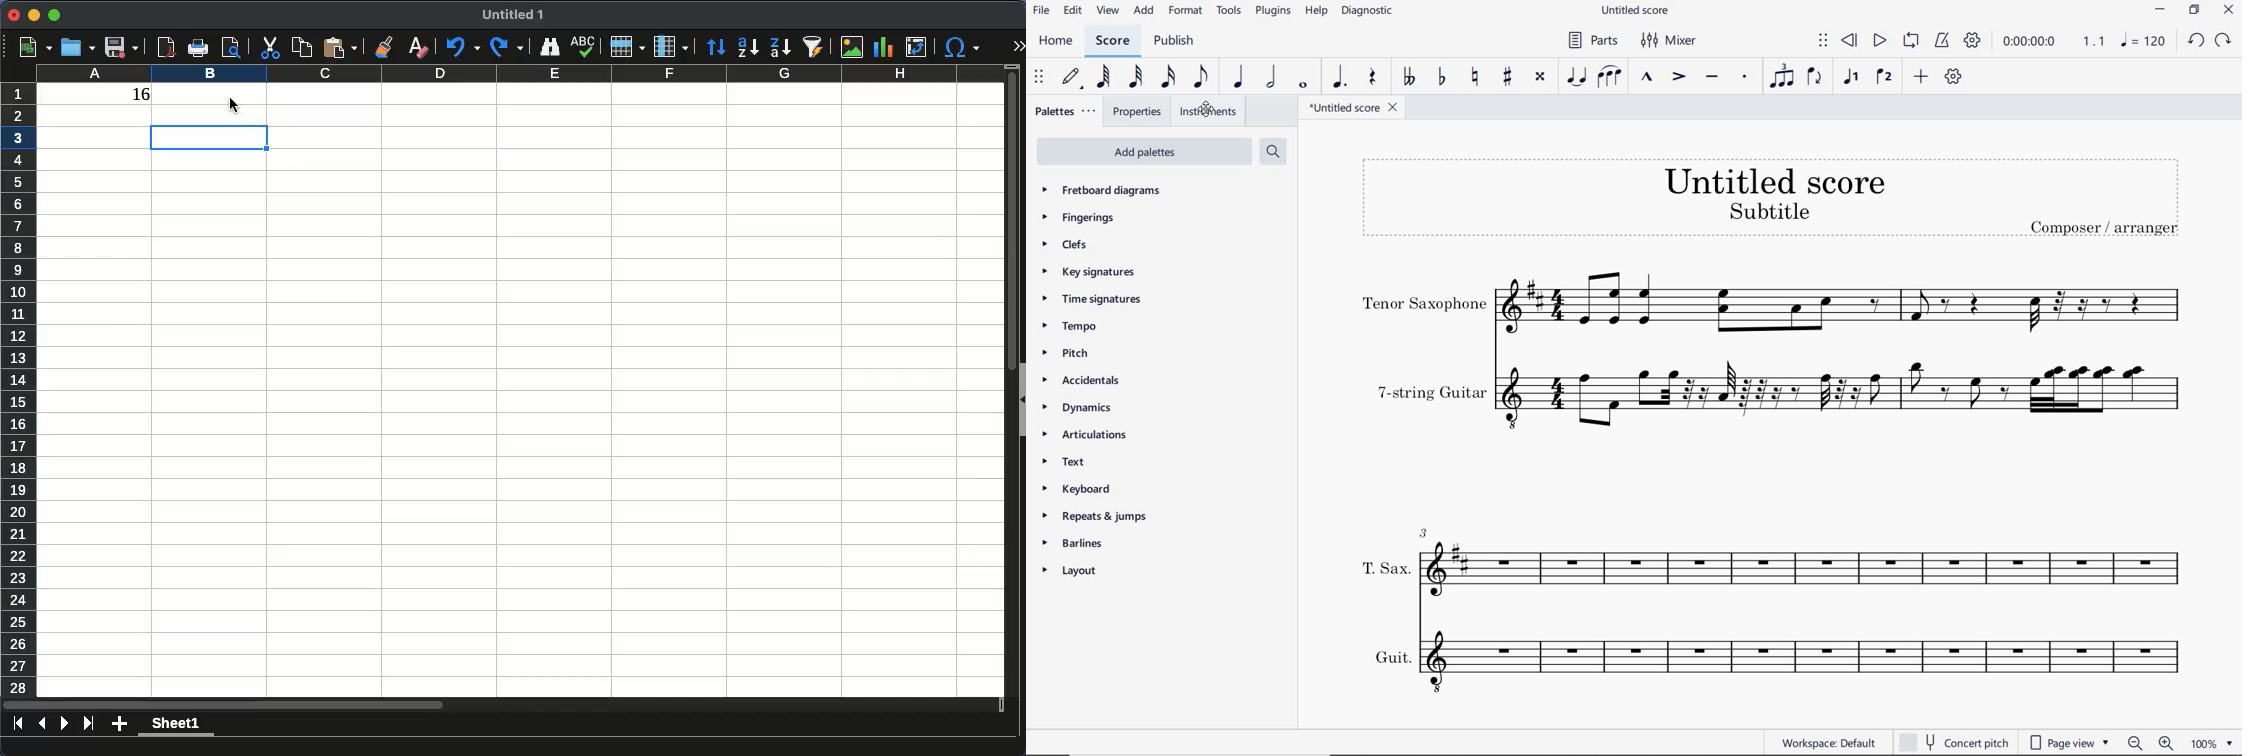  Describe the element at coordinates (1039, 77) in the screenshot. I see `SELECET TO MOVE` at that location.